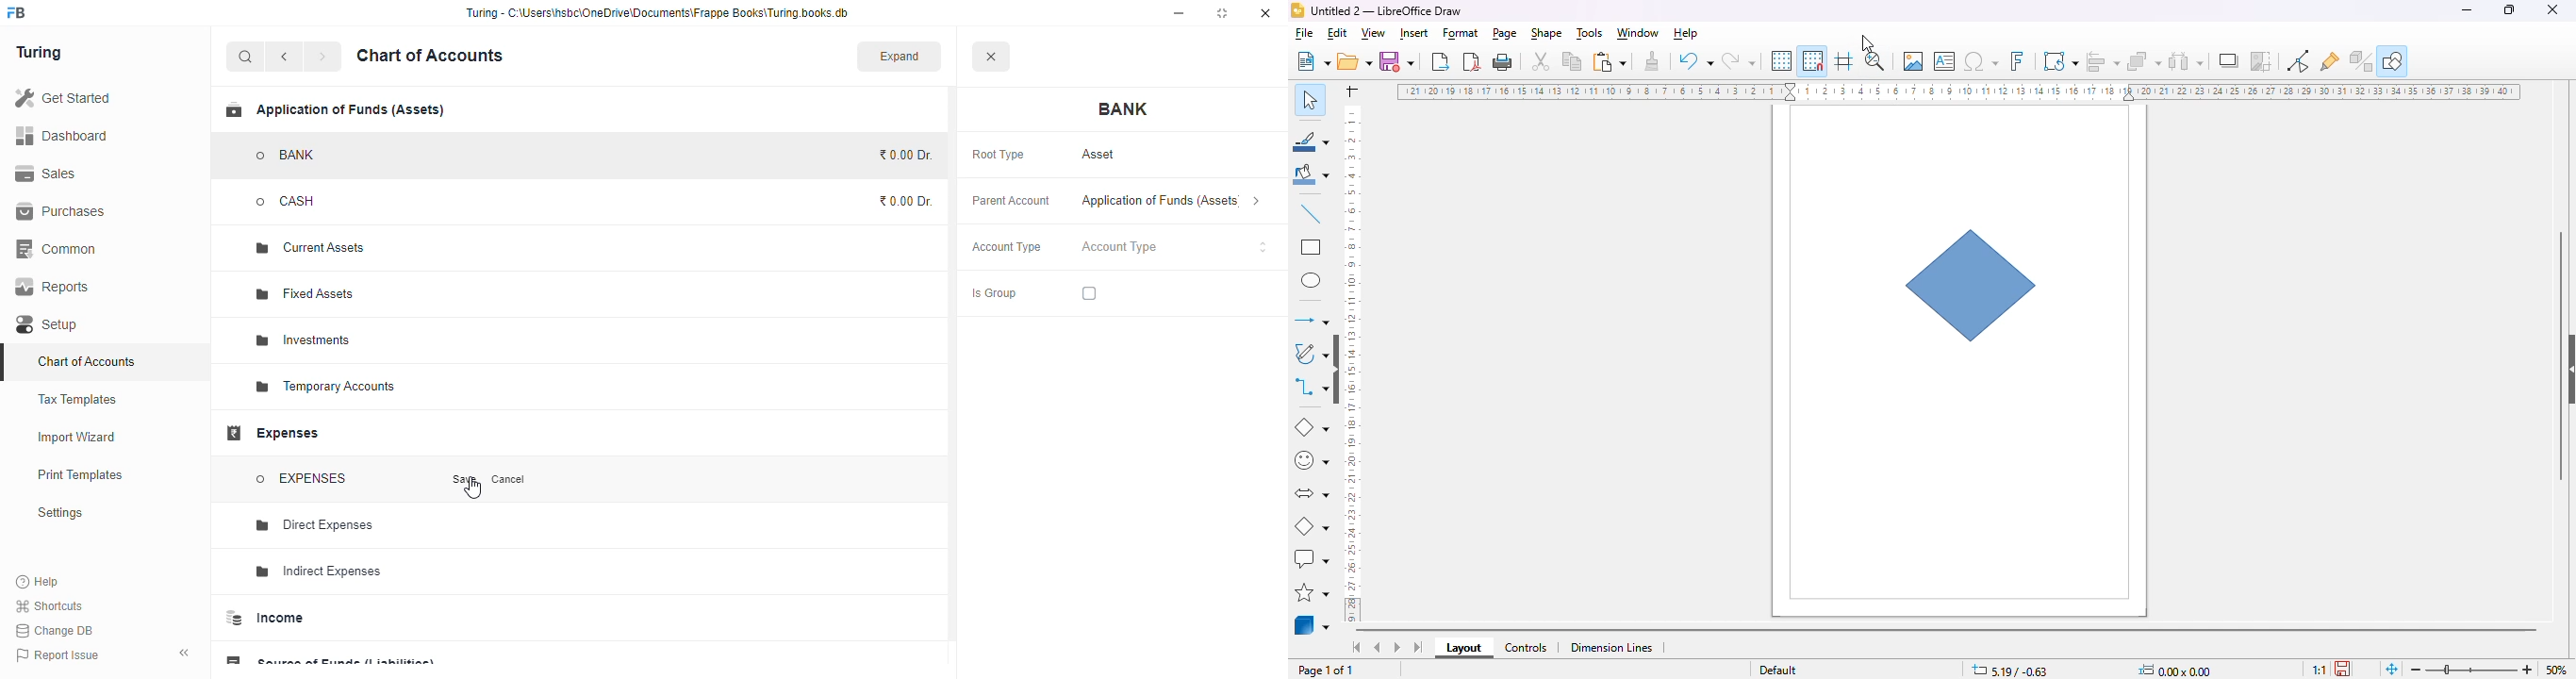  What do you see at coordinates (1611, 648) in the screenshot?
I see `dimension lines` at bounding box center [1611, 648].